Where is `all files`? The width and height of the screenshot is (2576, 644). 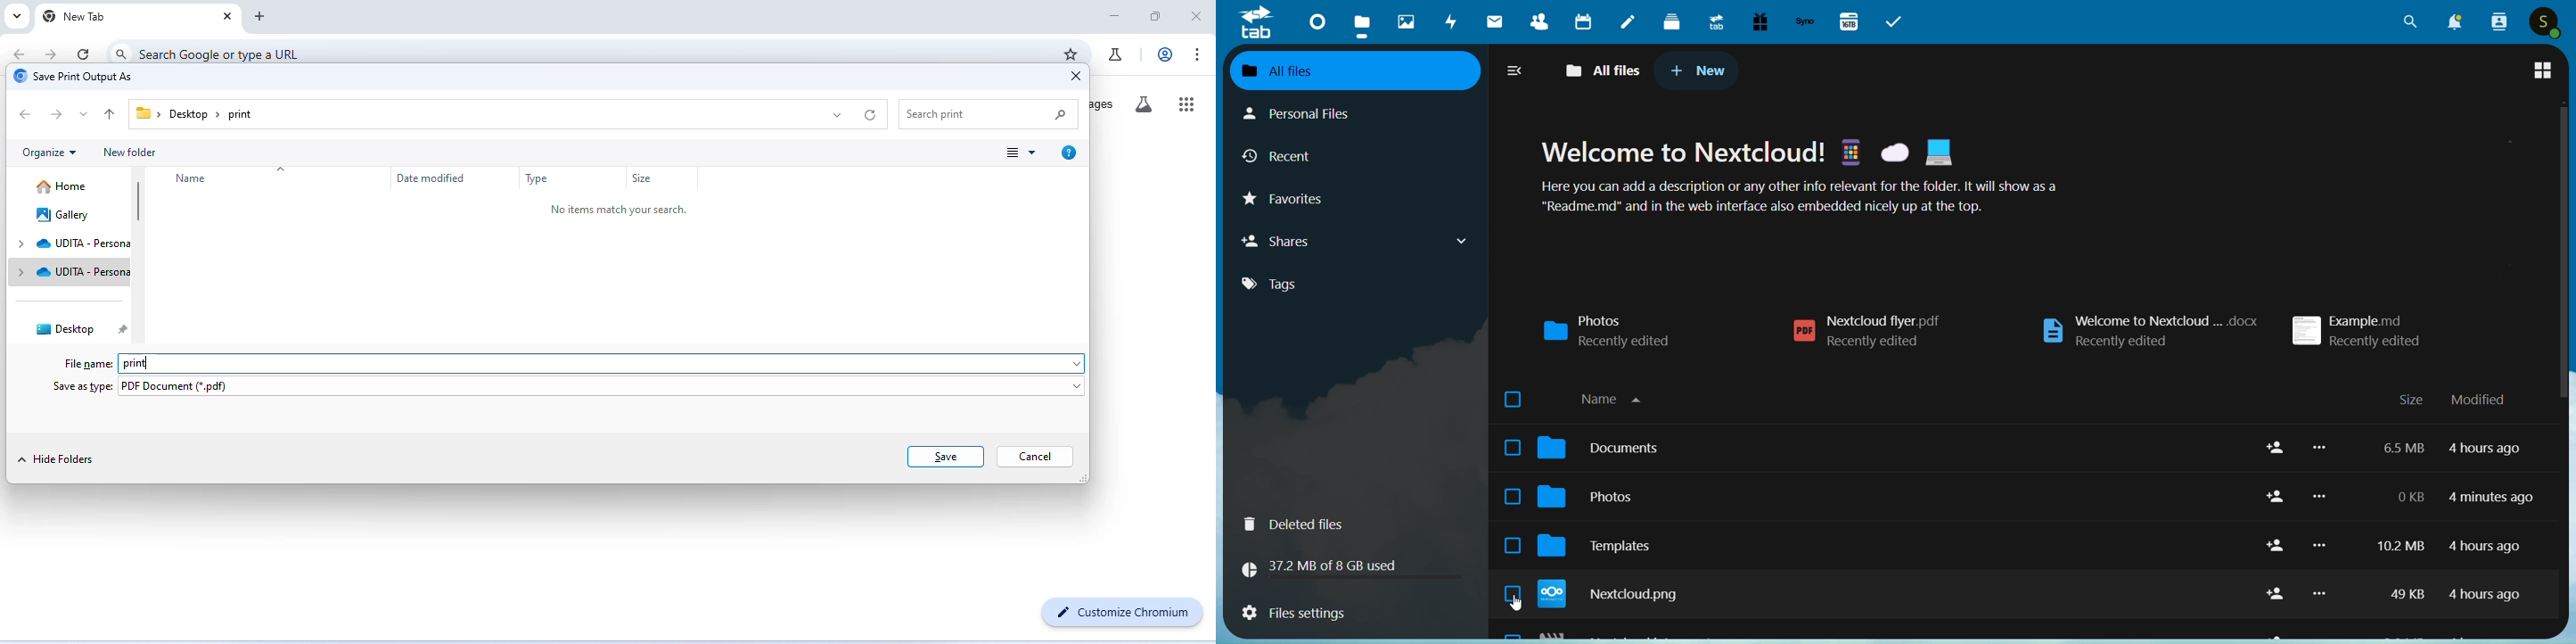
all files is located at coordinates (1600, 70).